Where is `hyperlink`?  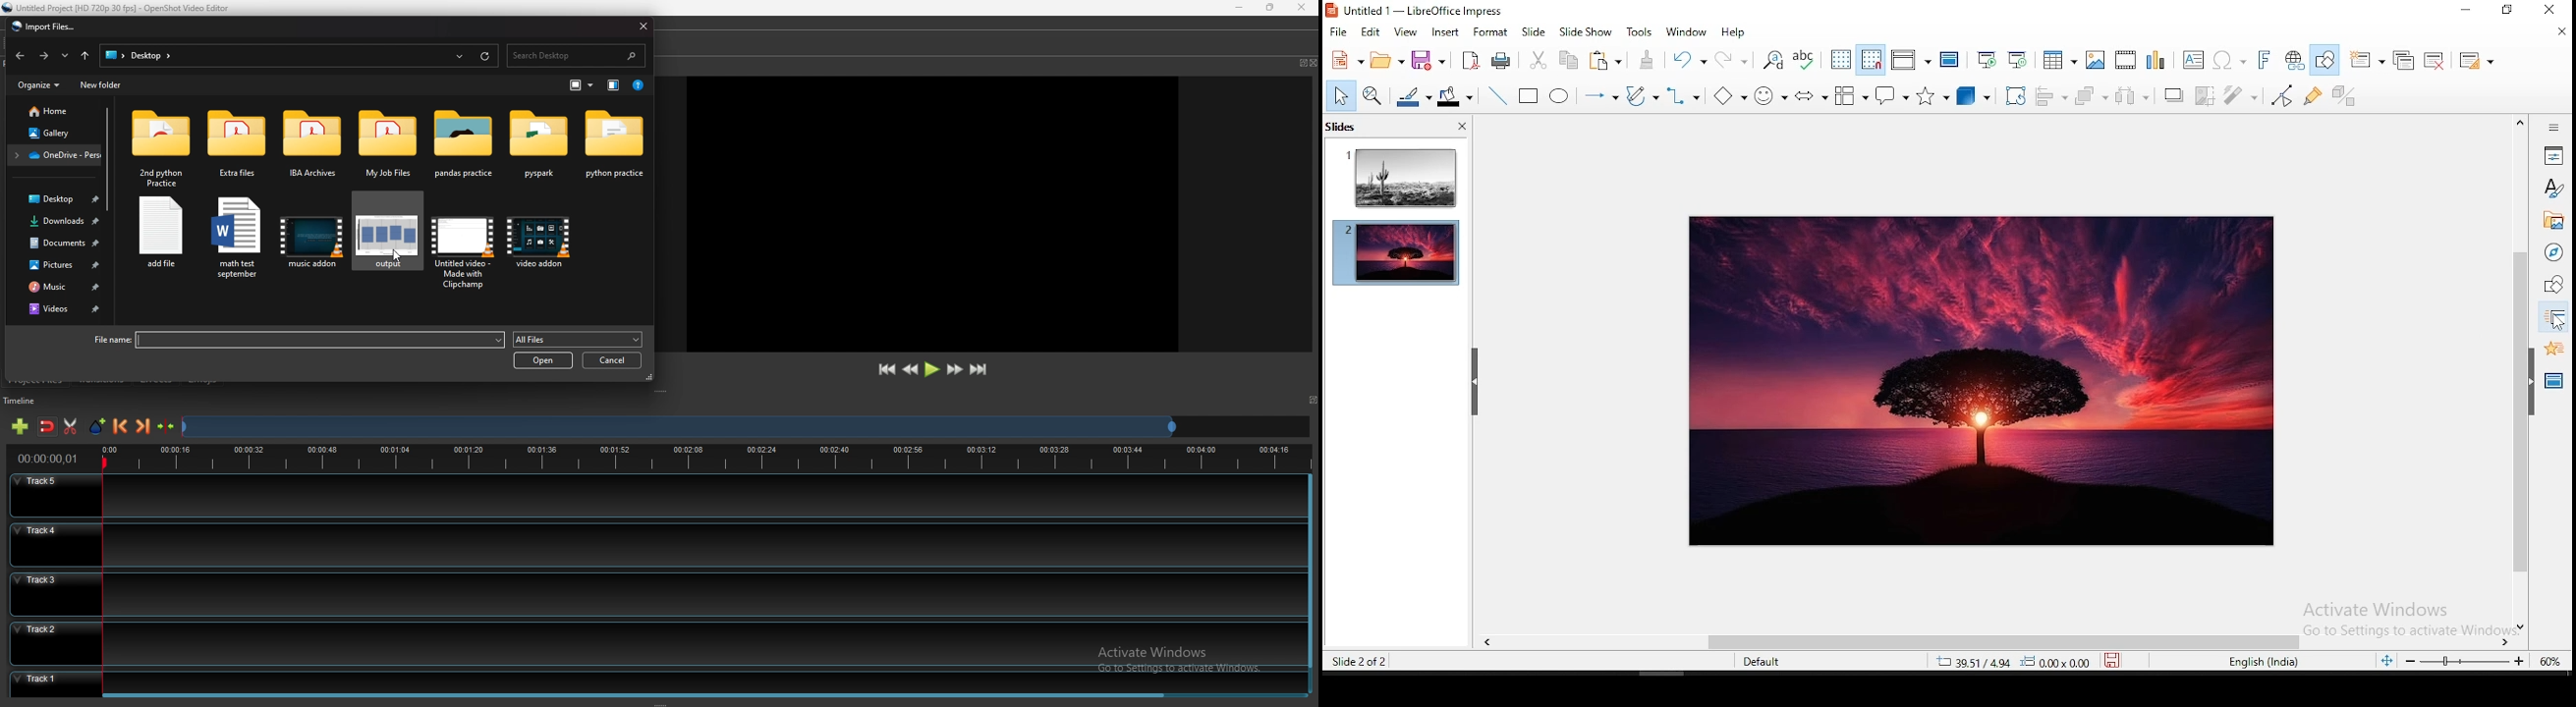
hyperlink is located at coordinates (2296, 59).